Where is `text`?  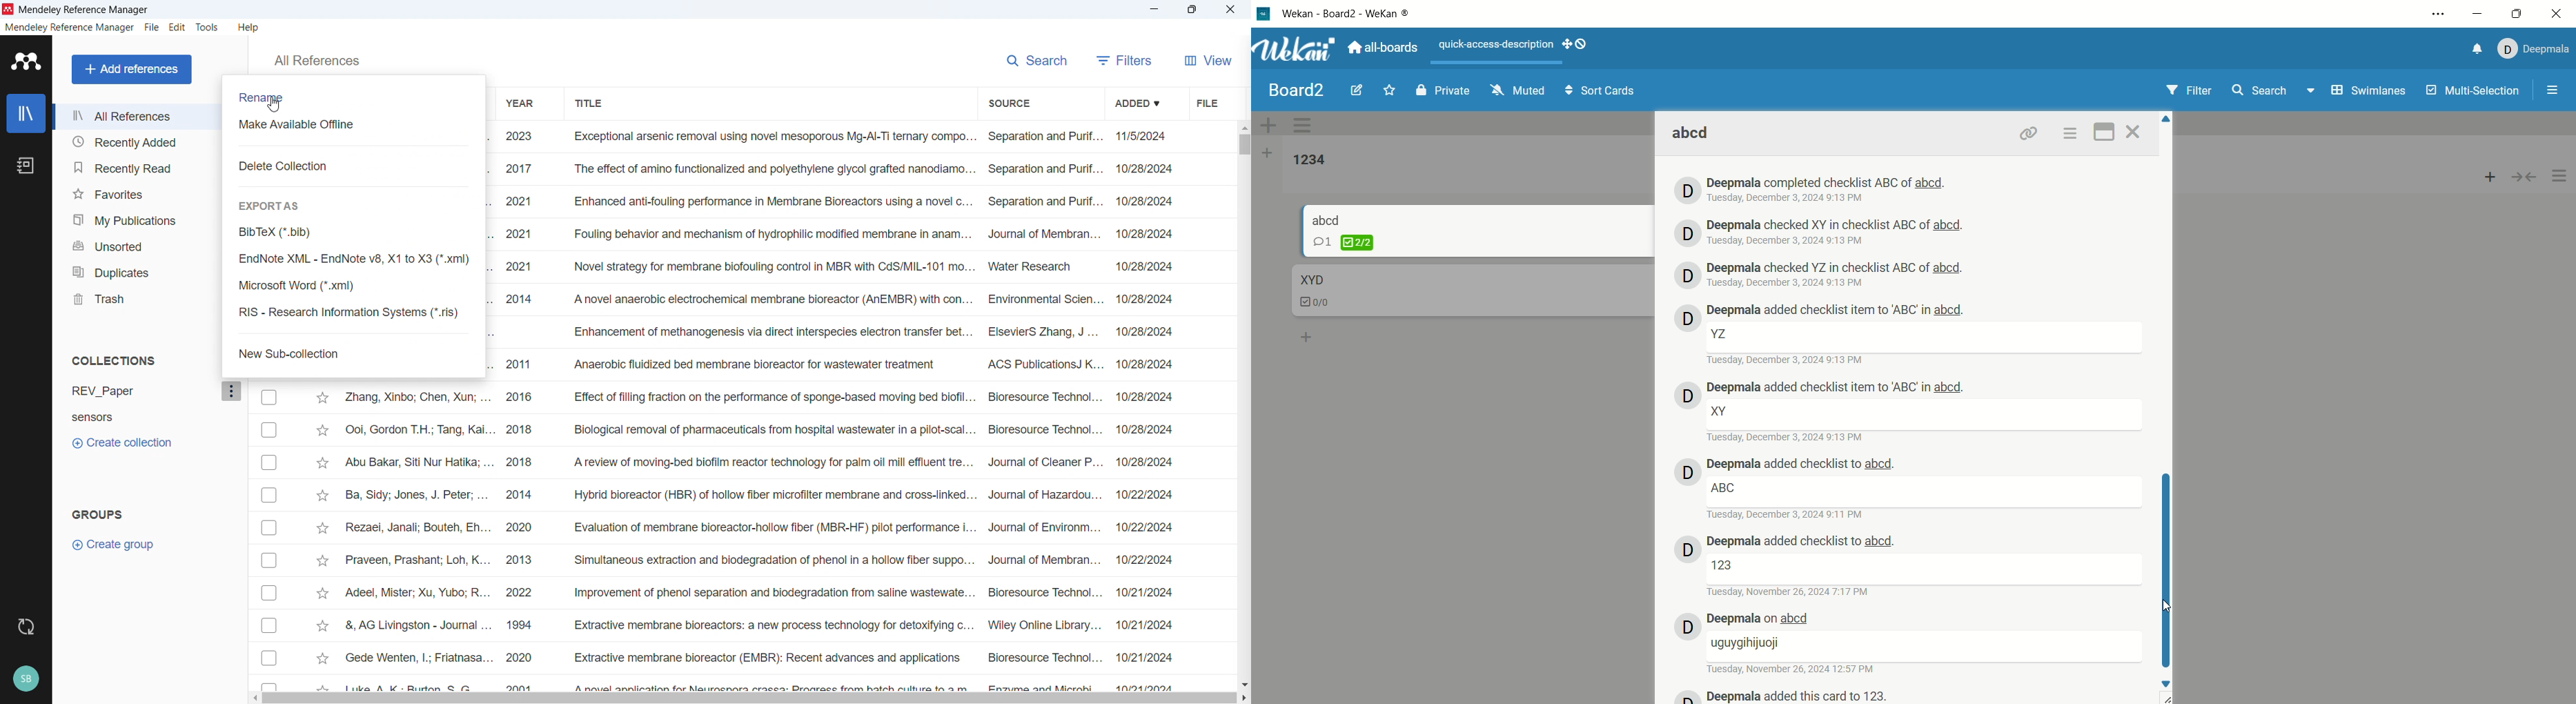
text is located at coordinates (1747, 644).